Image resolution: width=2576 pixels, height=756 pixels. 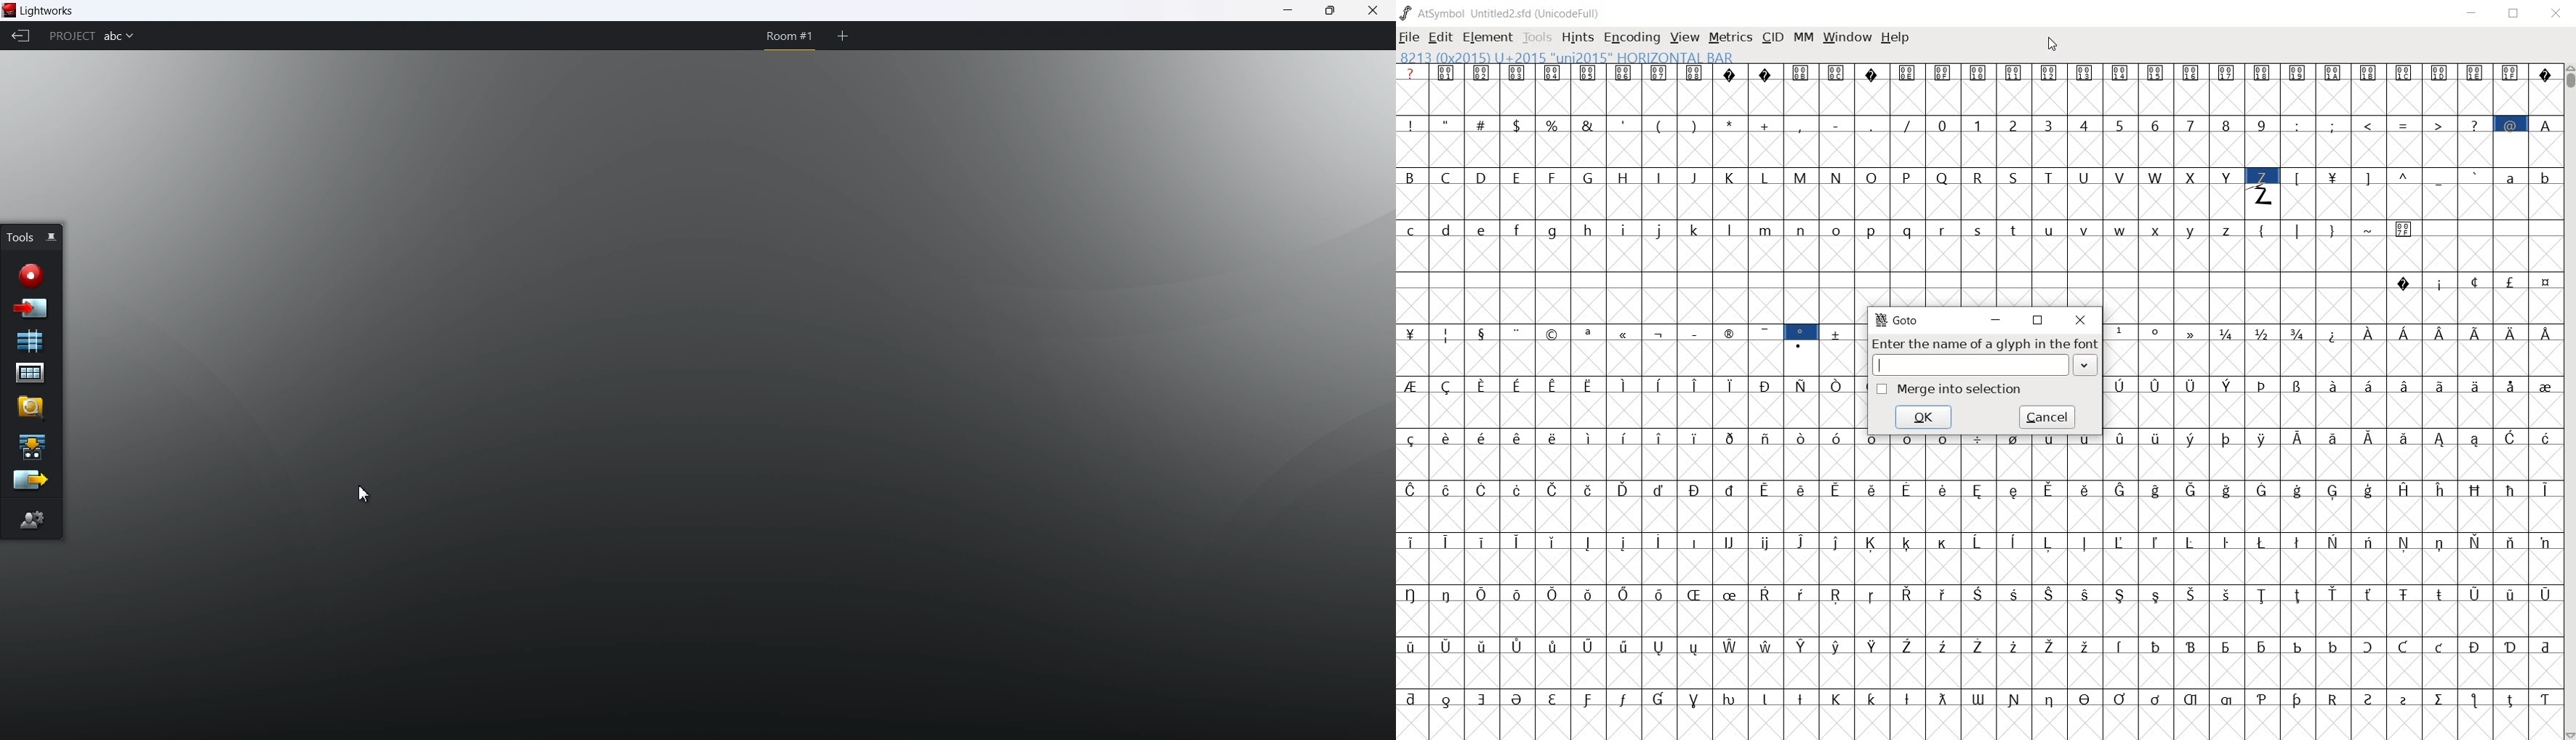 What do you see at coordinates (22, 37) in the screenshot?
I see `back` at bounding box center [22, 37].